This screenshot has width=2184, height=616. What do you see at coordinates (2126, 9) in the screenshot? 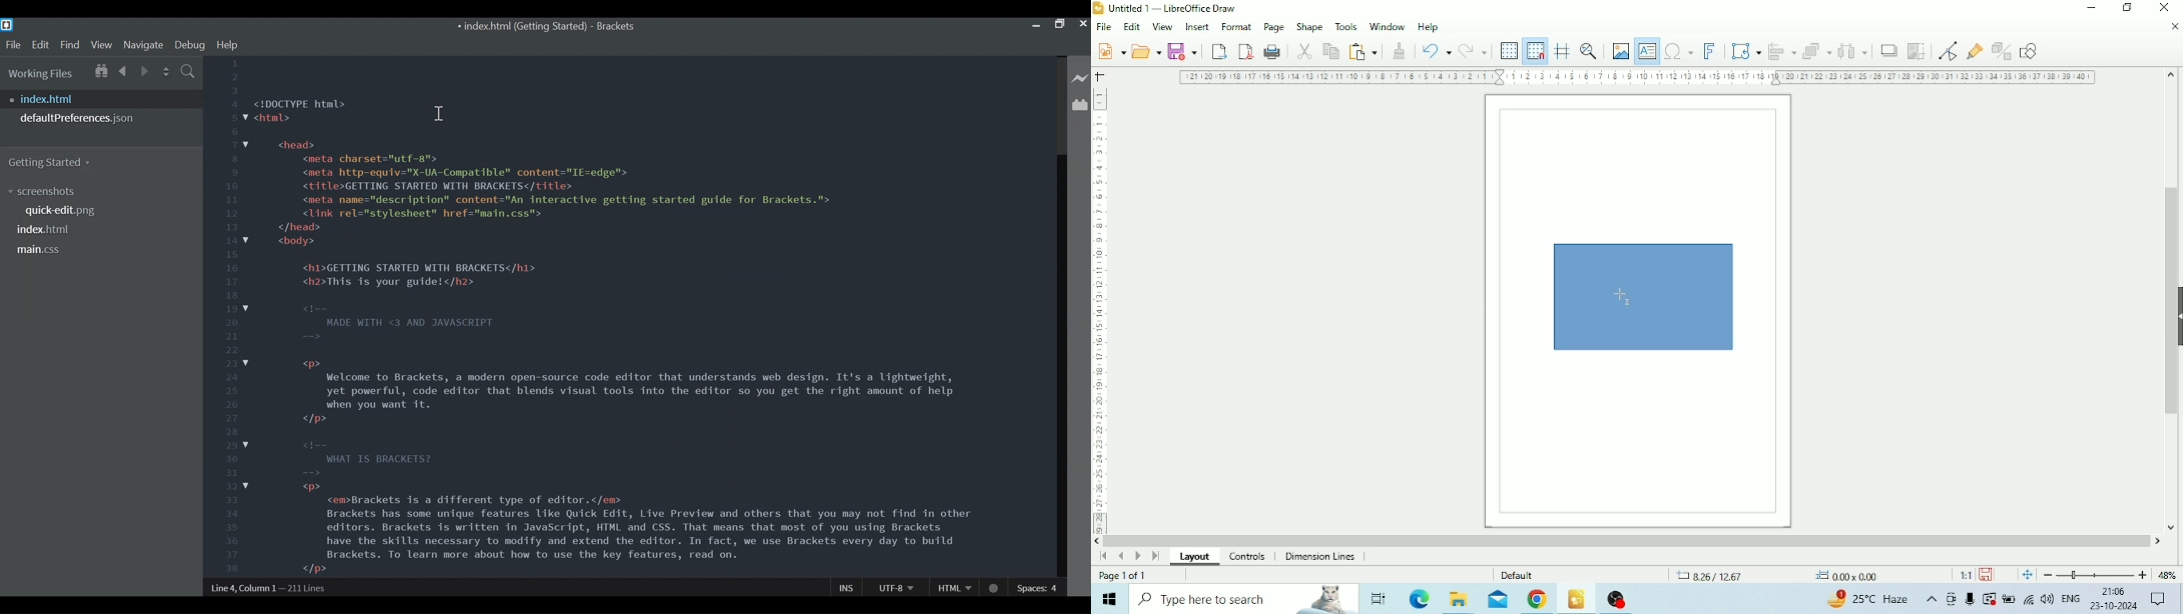
I see `Restore Down` at bounding box center [2126, 9].